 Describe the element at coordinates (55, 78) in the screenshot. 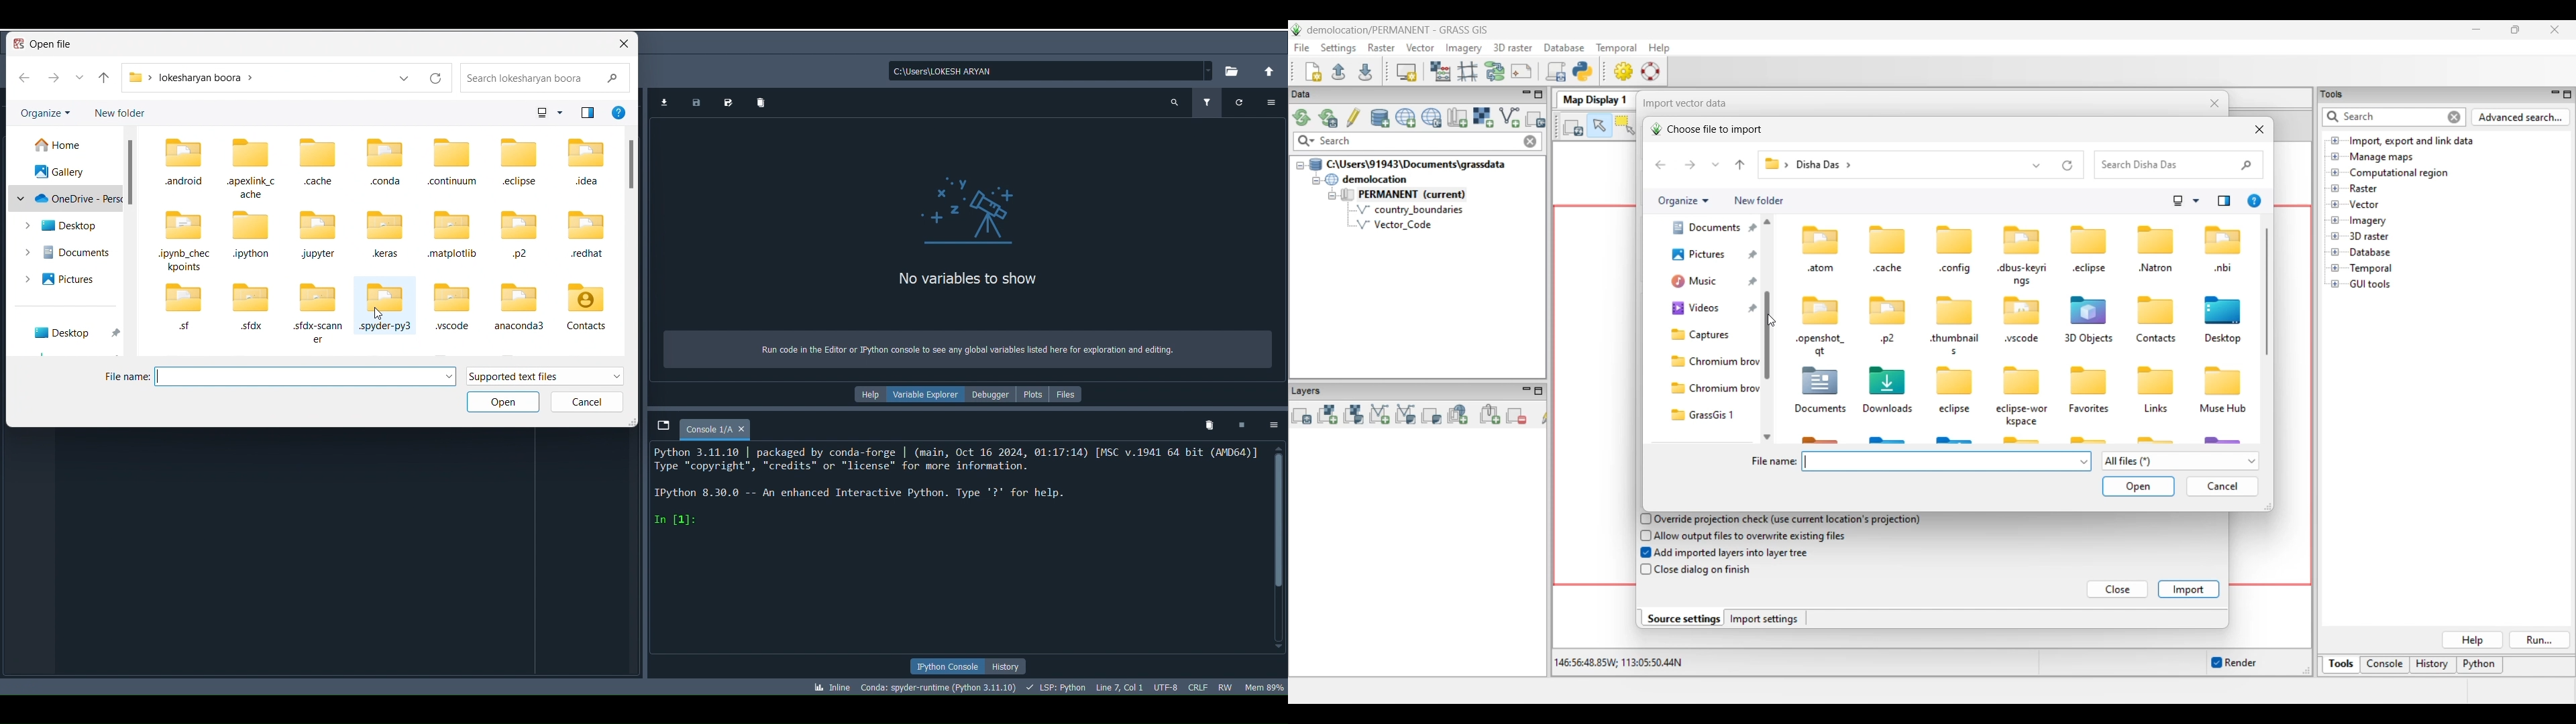

I see `go forward` at that location.